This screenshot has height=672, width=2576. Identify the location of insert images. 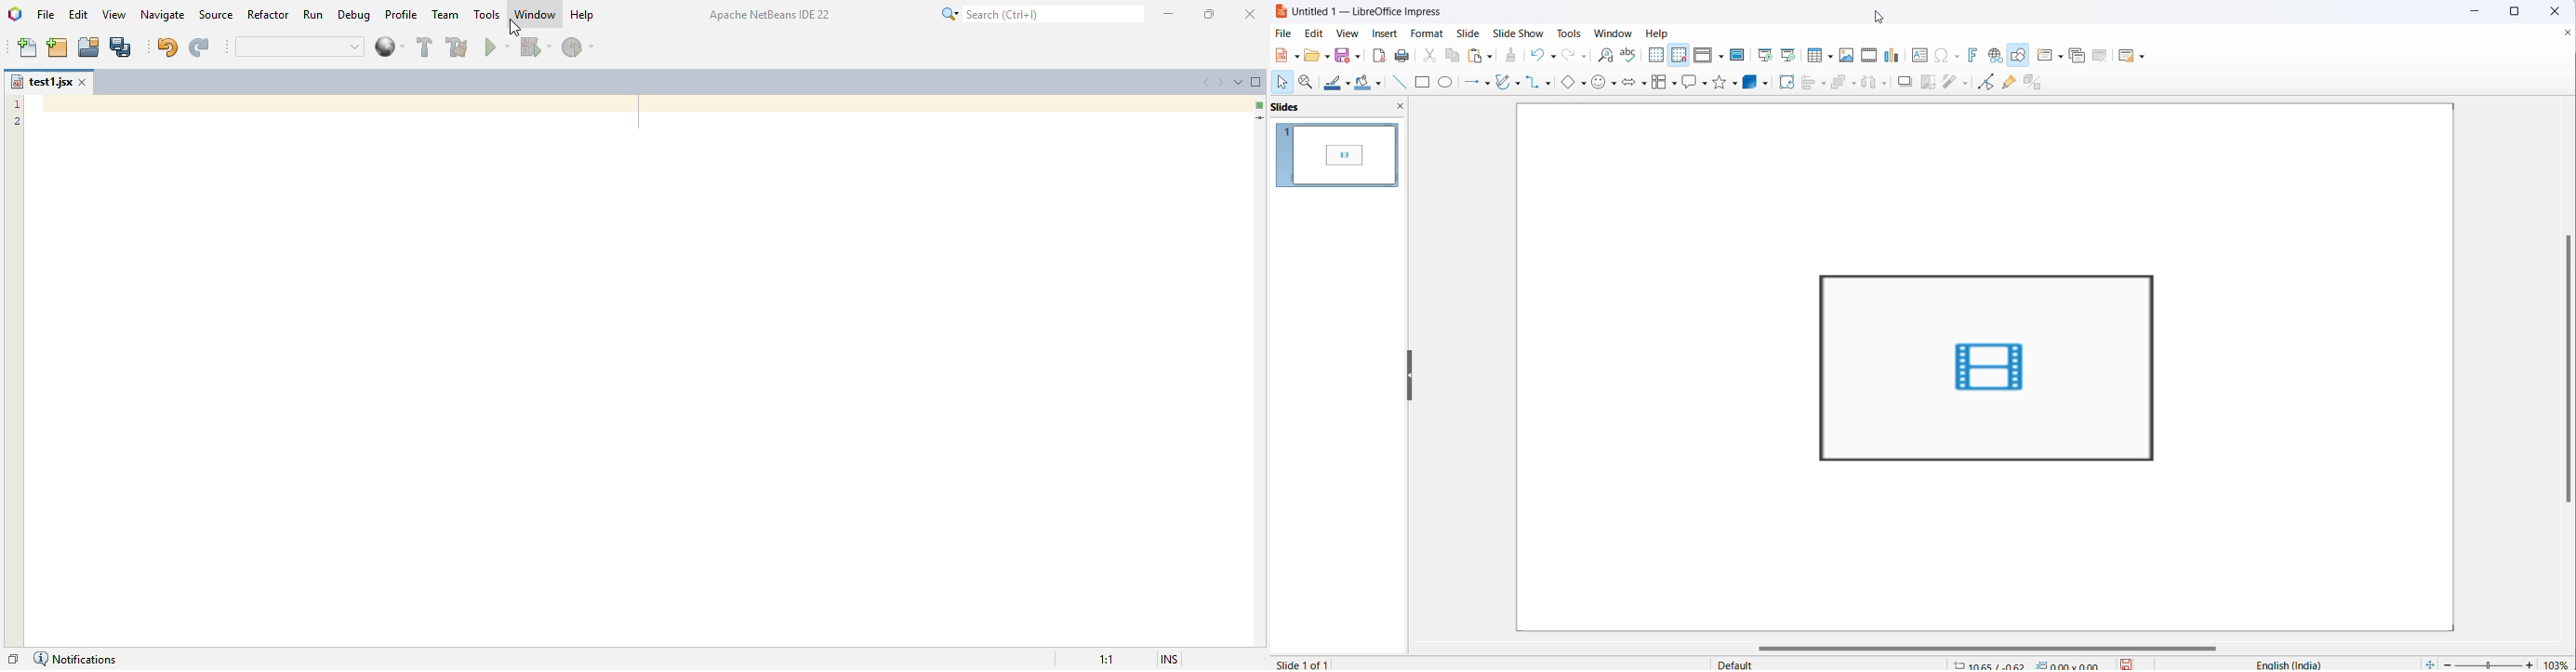
(1848, 57).